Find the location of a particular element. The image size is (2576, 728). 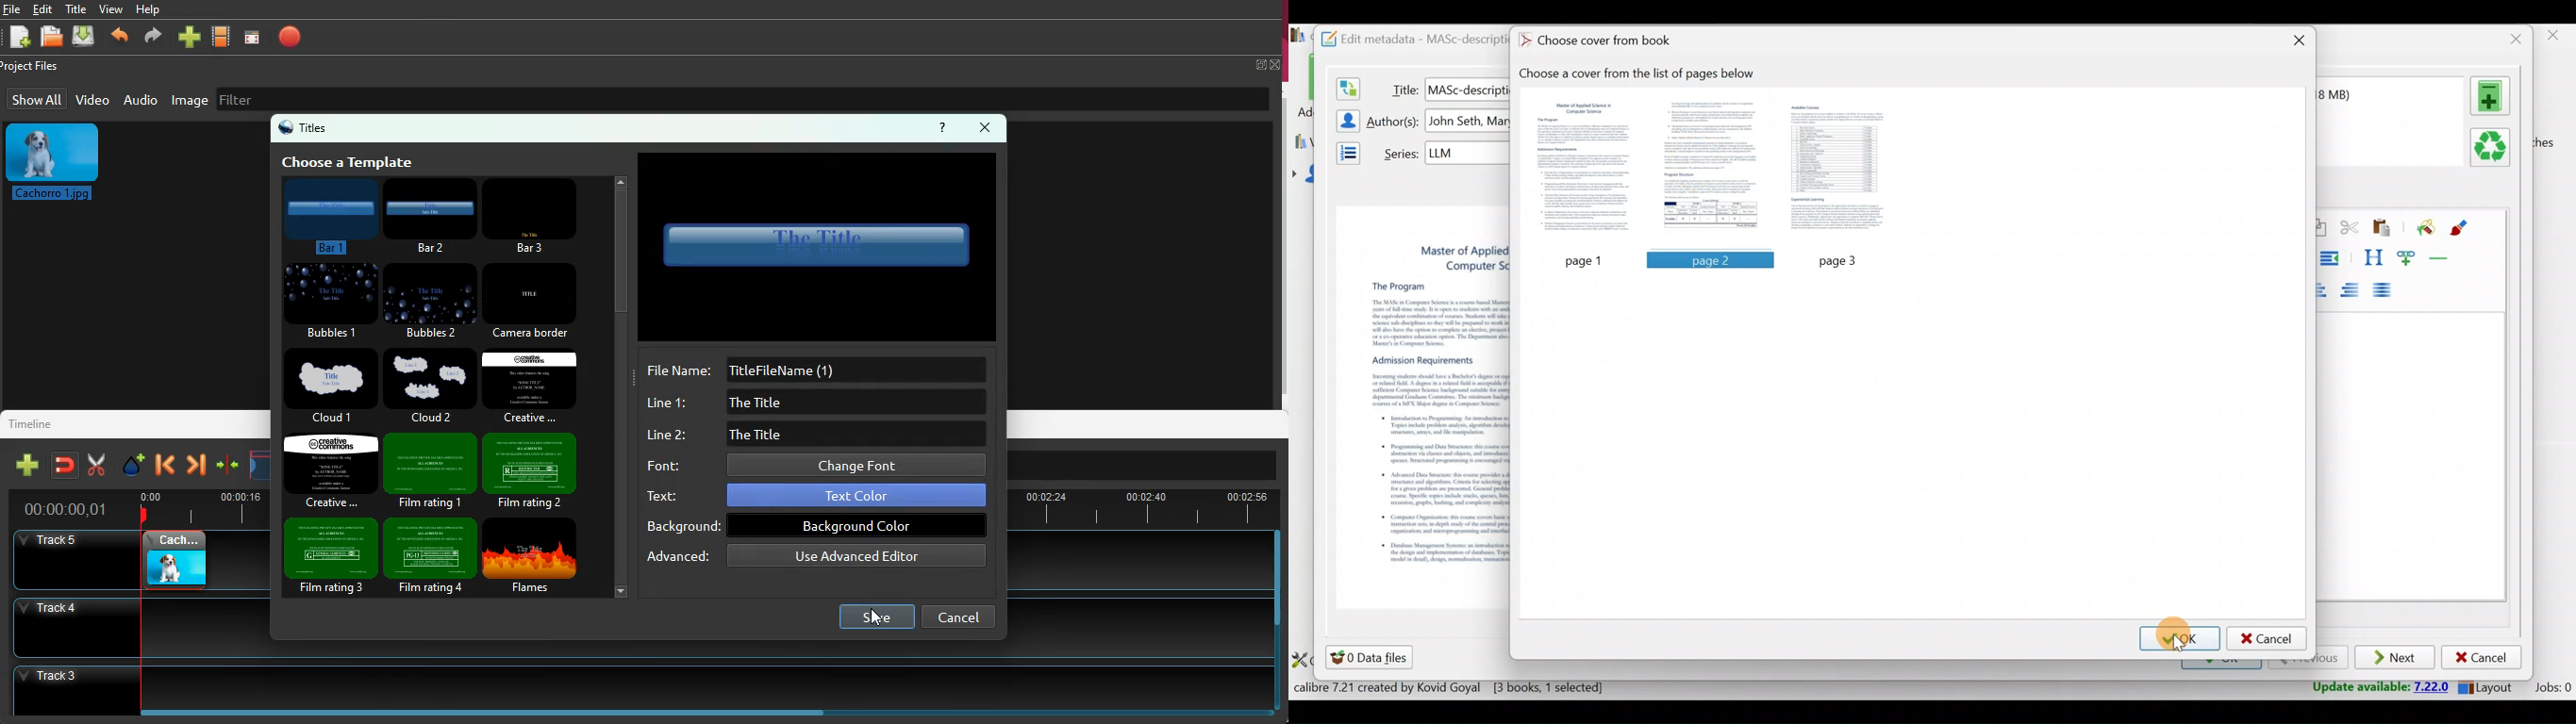

Track 3 is located at coordinates (637, 681).